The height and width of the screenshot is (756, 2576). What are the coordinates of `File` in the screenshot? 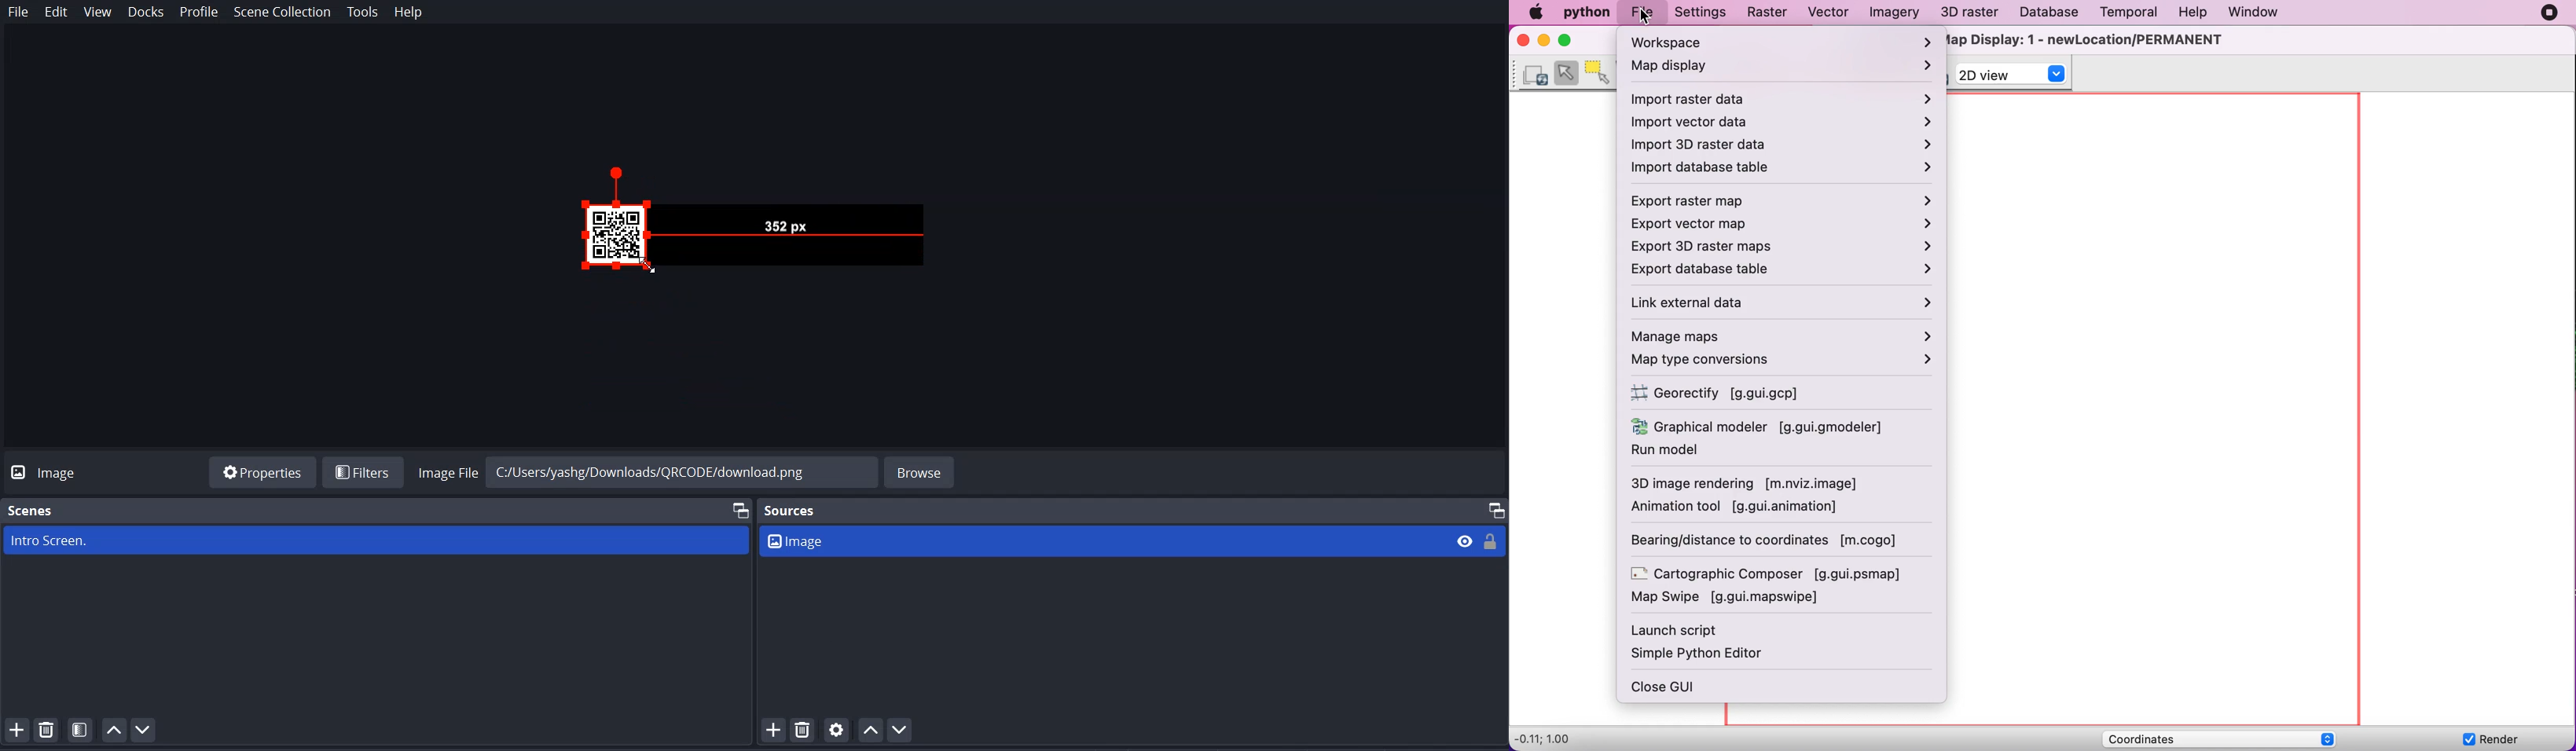 It's located at (18, 13).